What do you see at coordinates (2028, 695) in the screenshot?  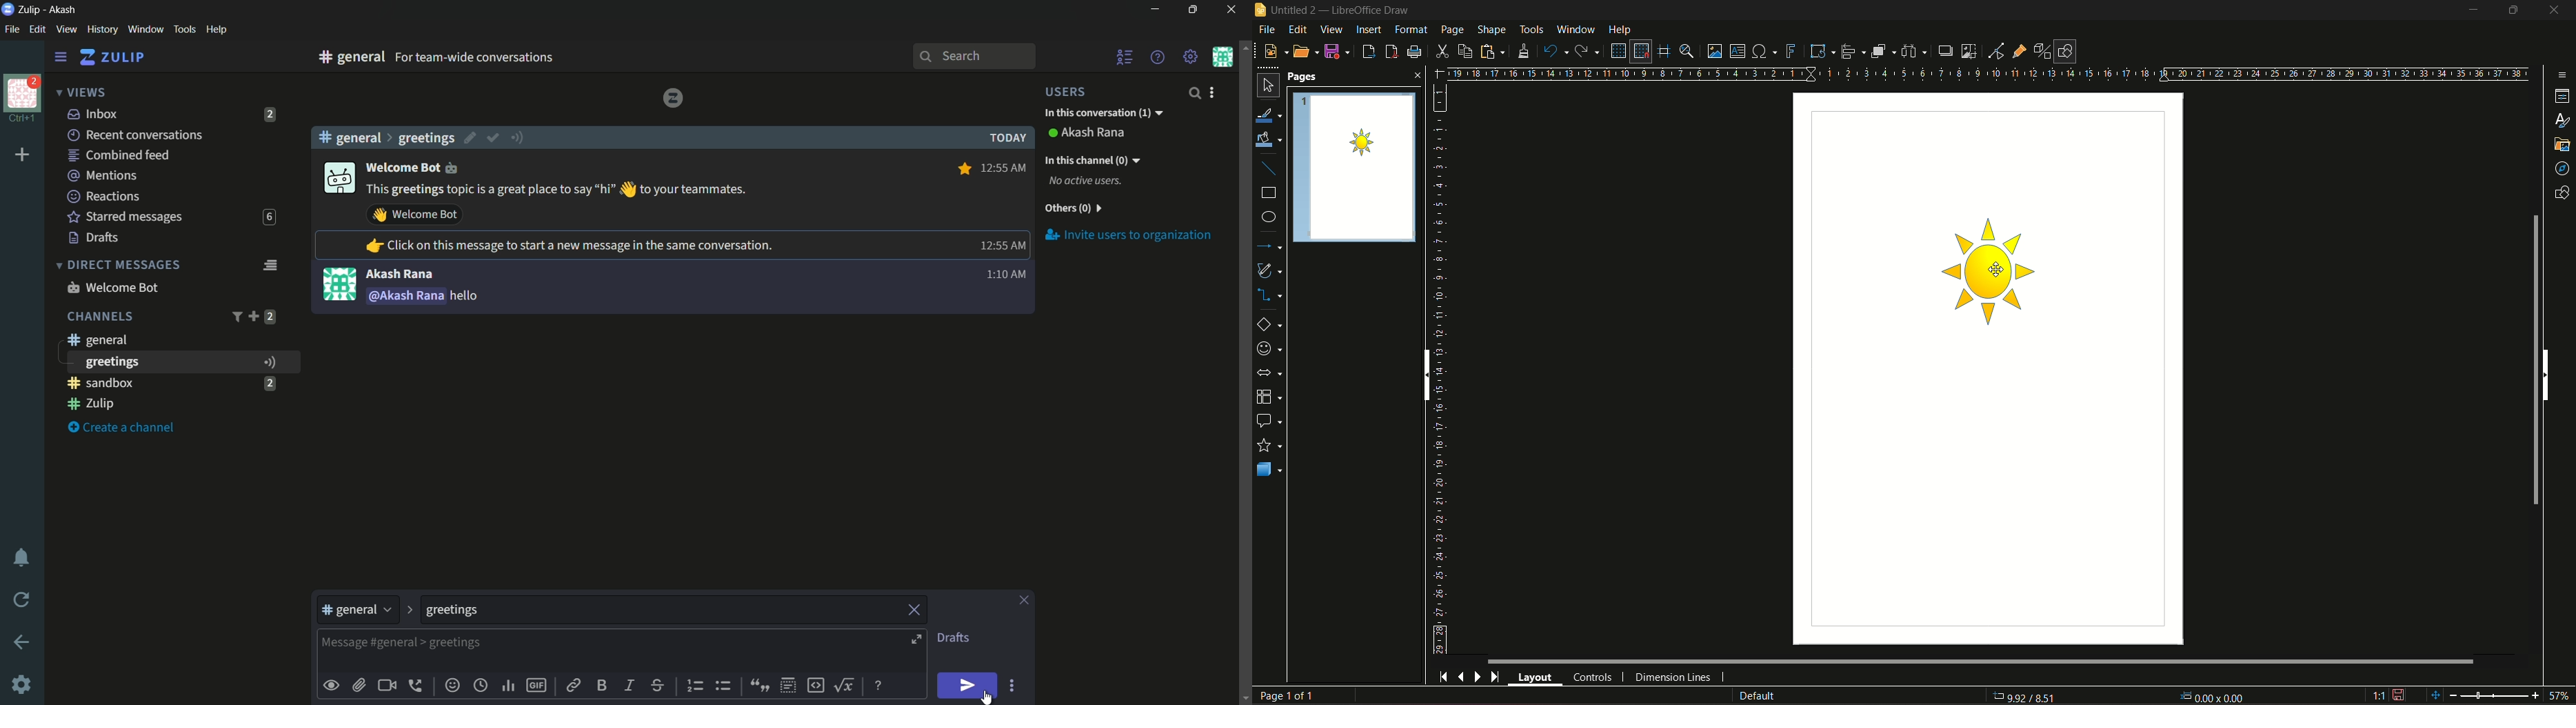 I see `Dimension` at bounding box center [2028, 695].